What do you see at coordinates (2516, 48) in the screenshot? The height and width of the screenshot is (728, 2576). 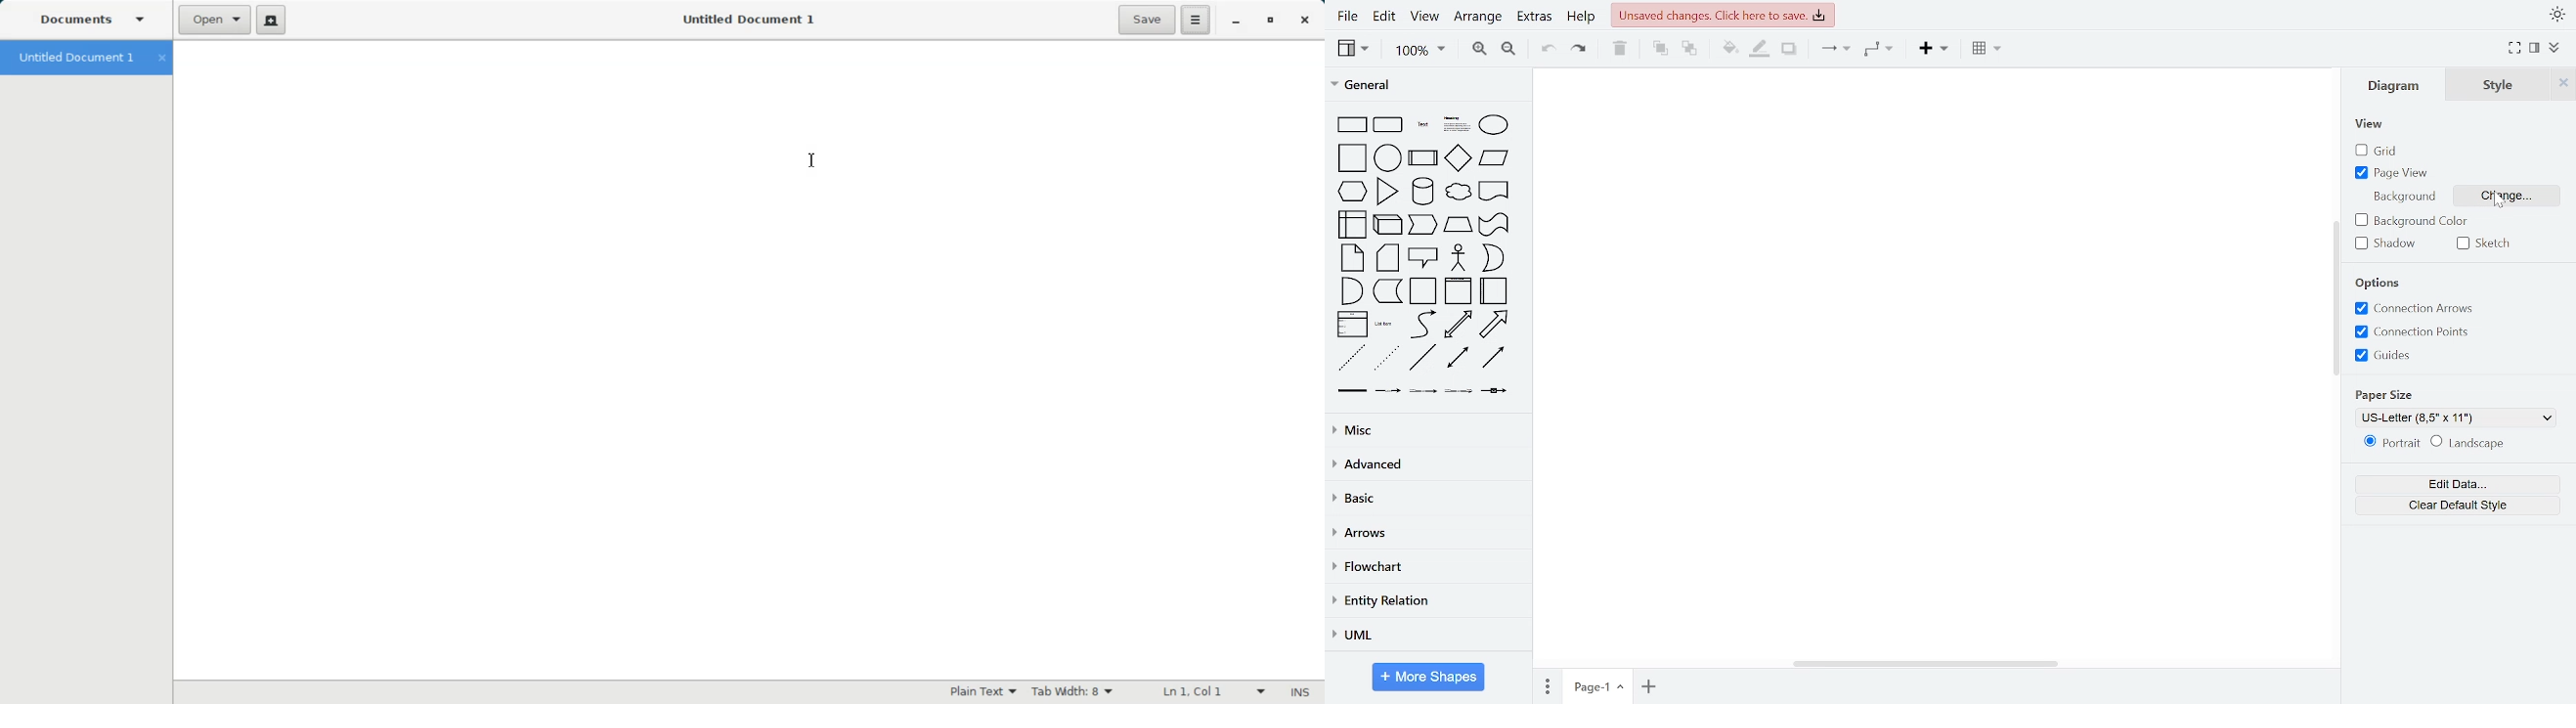 I see `full screen` at bounding box center [2516, 48].